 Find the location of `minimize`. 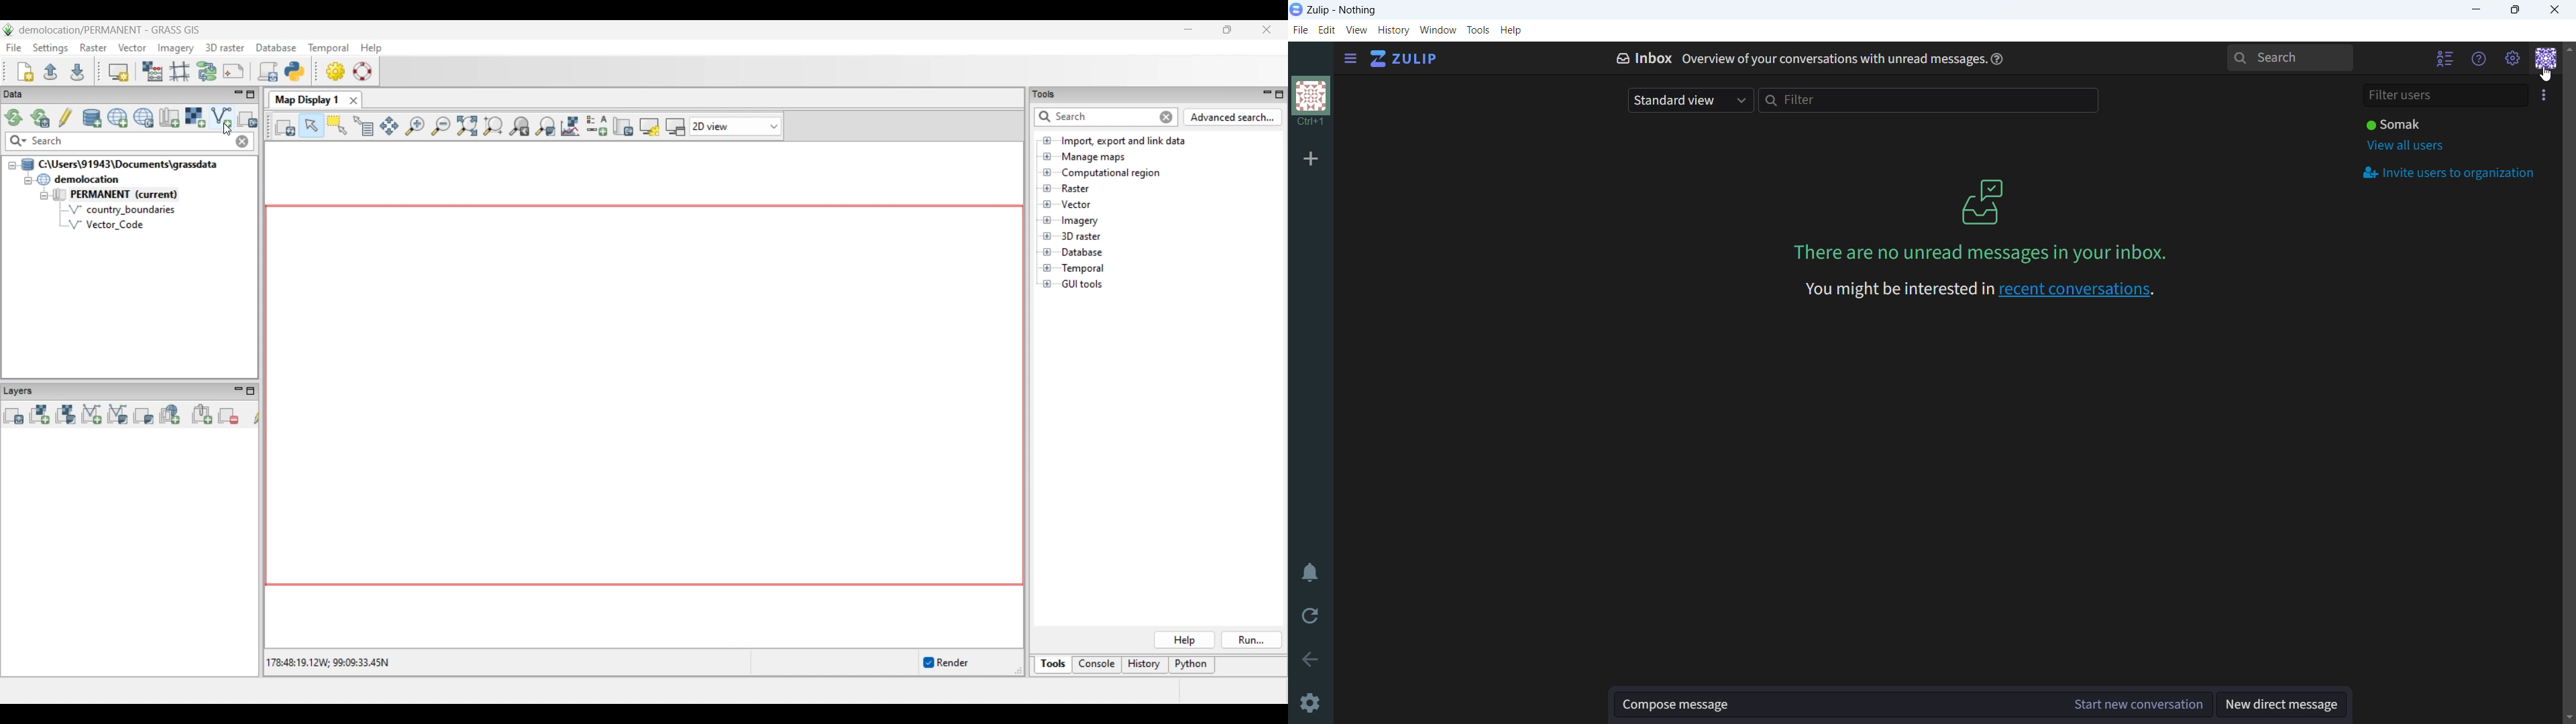

minimize is located at coordinates (2475, 10).